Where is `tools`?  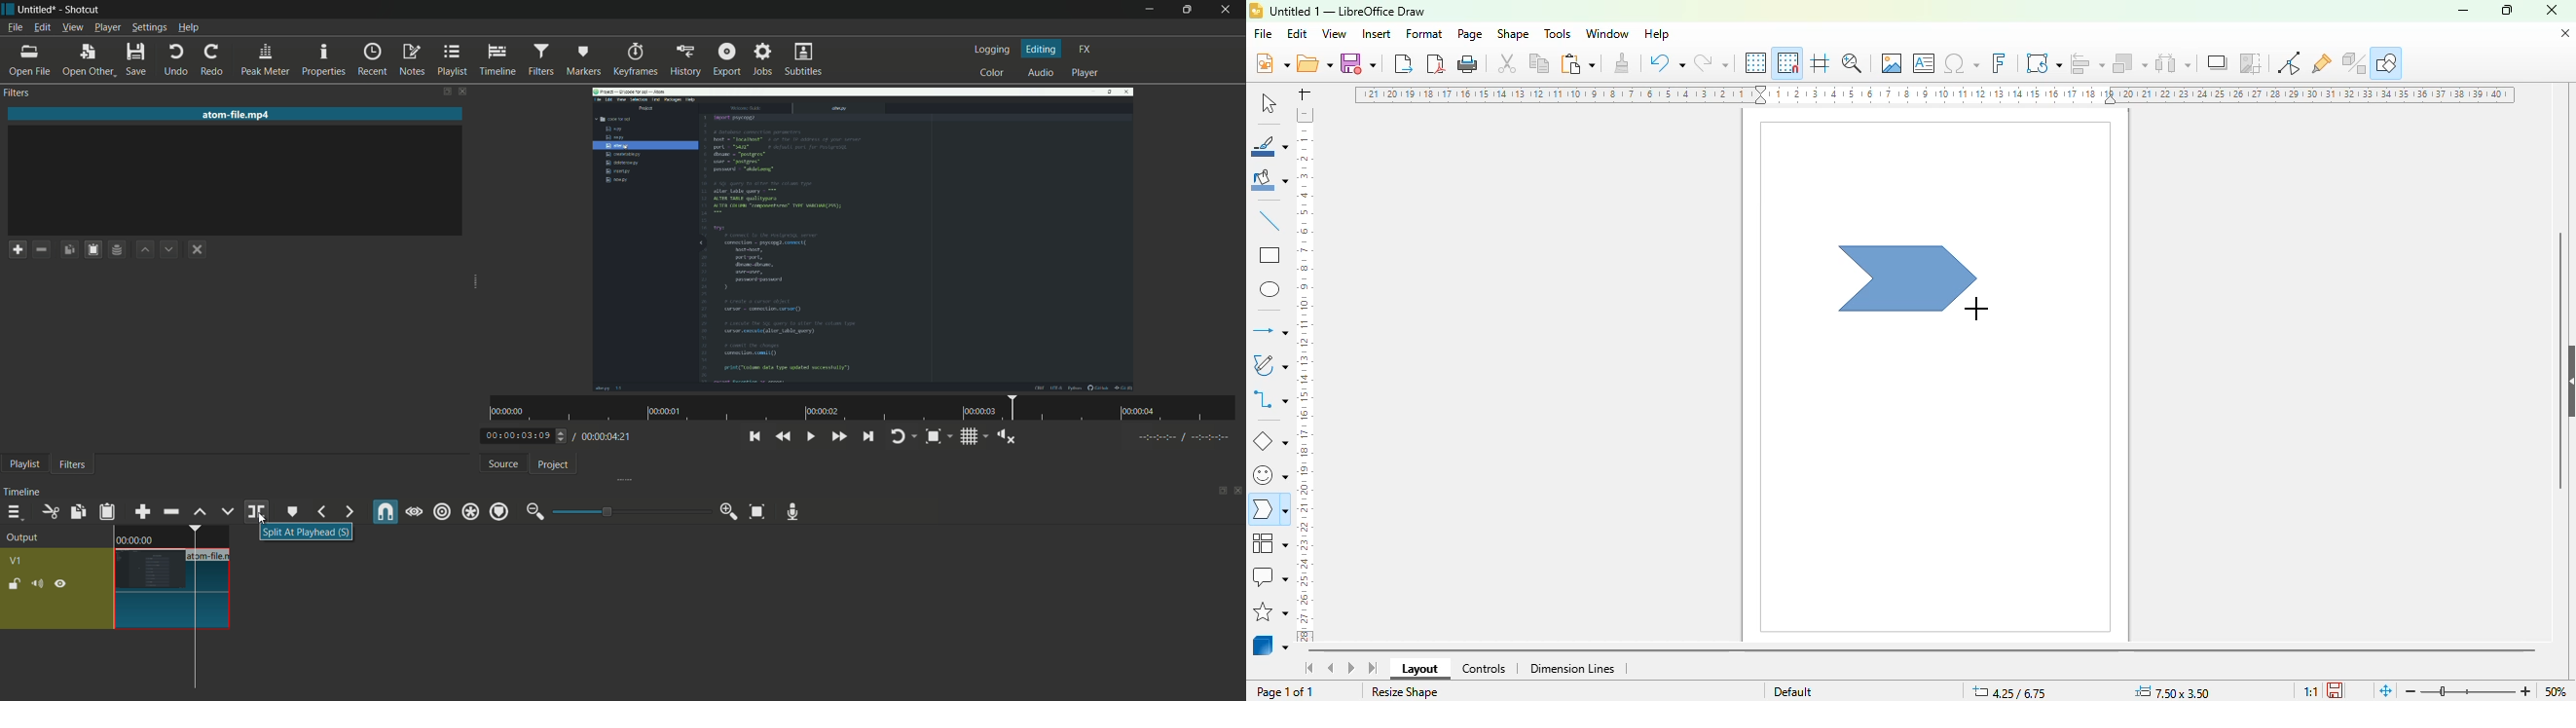 tools is located at coordinates (1557, 33).